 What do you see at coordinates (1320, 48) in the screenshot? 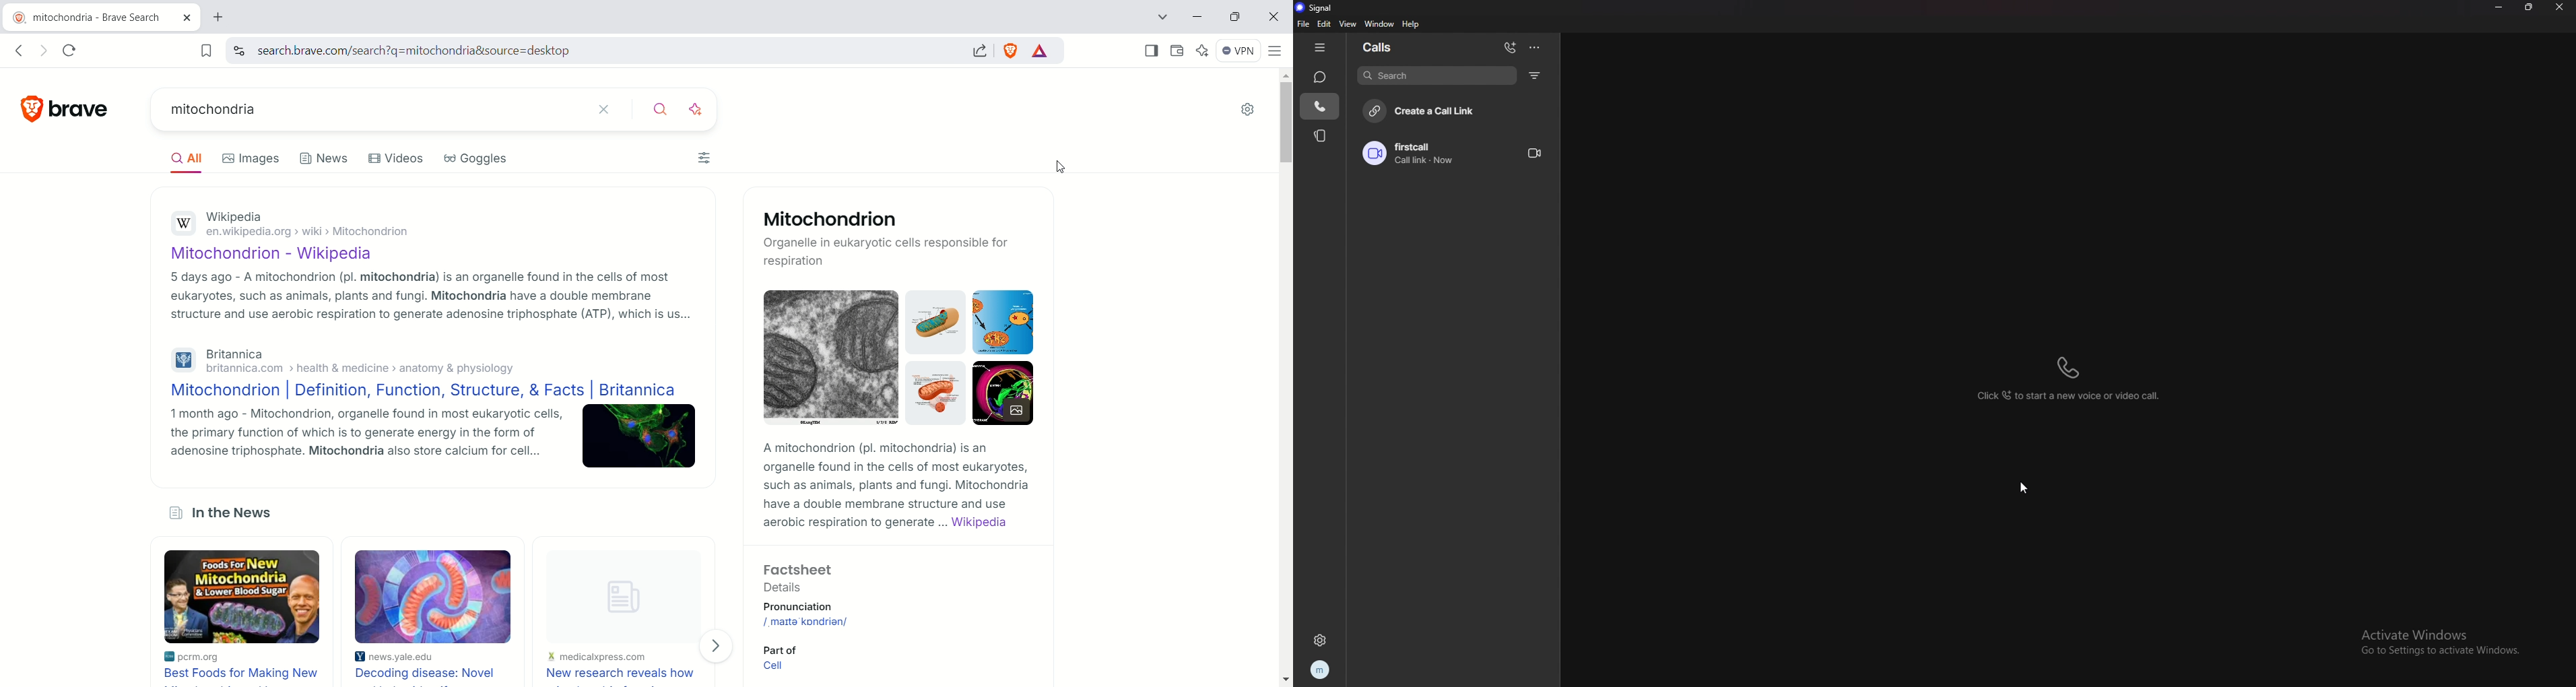
I see `hide tab` at bounding box center [1320, 48].